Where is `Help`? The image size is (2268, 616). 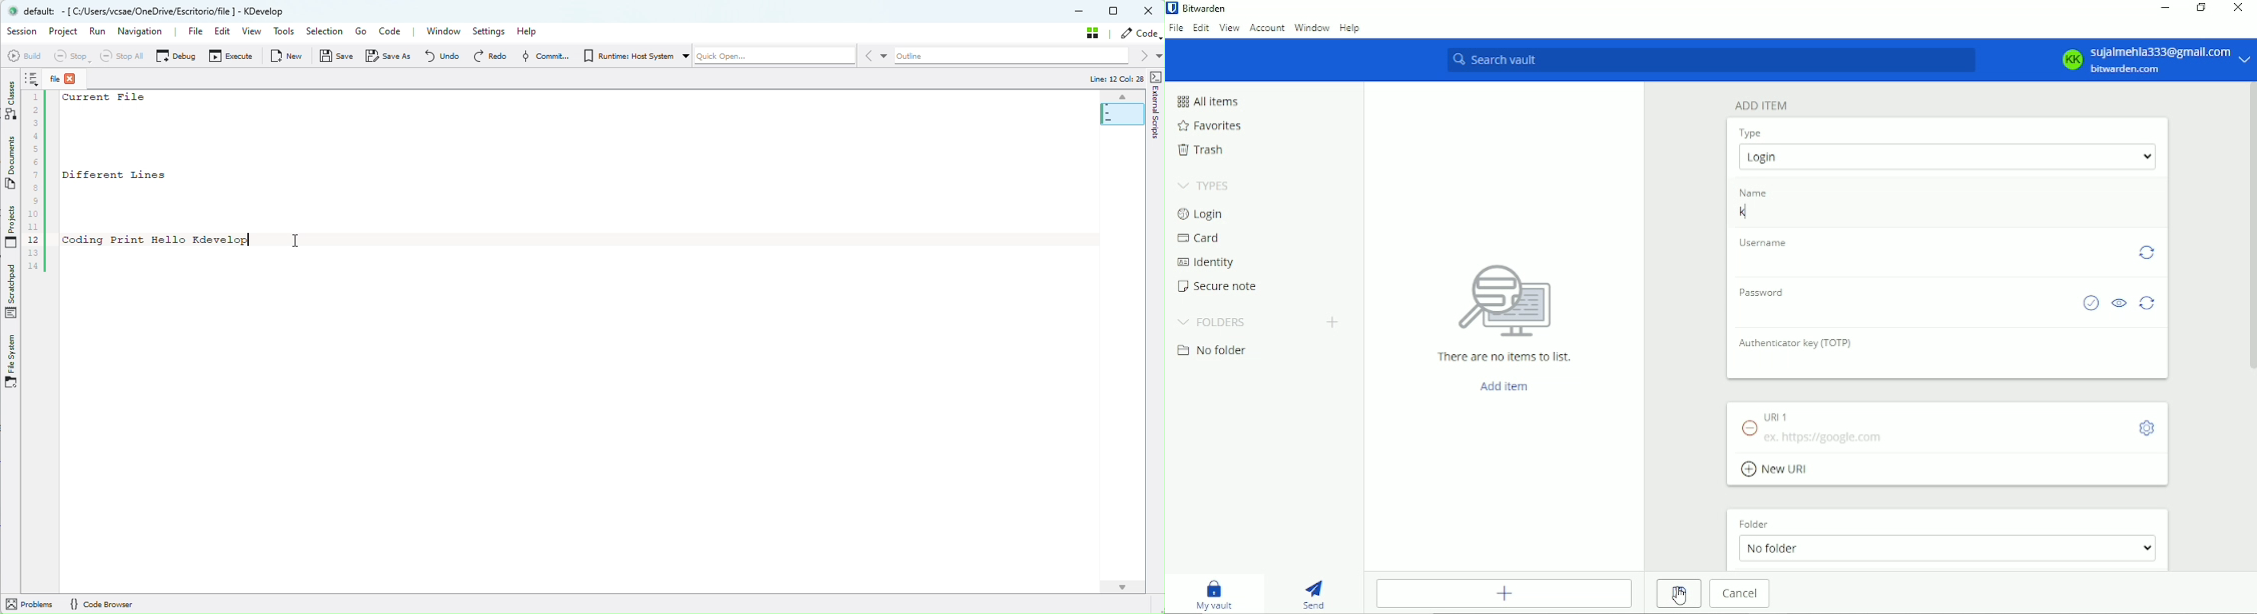 Help is located at coordinates (1352, 28).